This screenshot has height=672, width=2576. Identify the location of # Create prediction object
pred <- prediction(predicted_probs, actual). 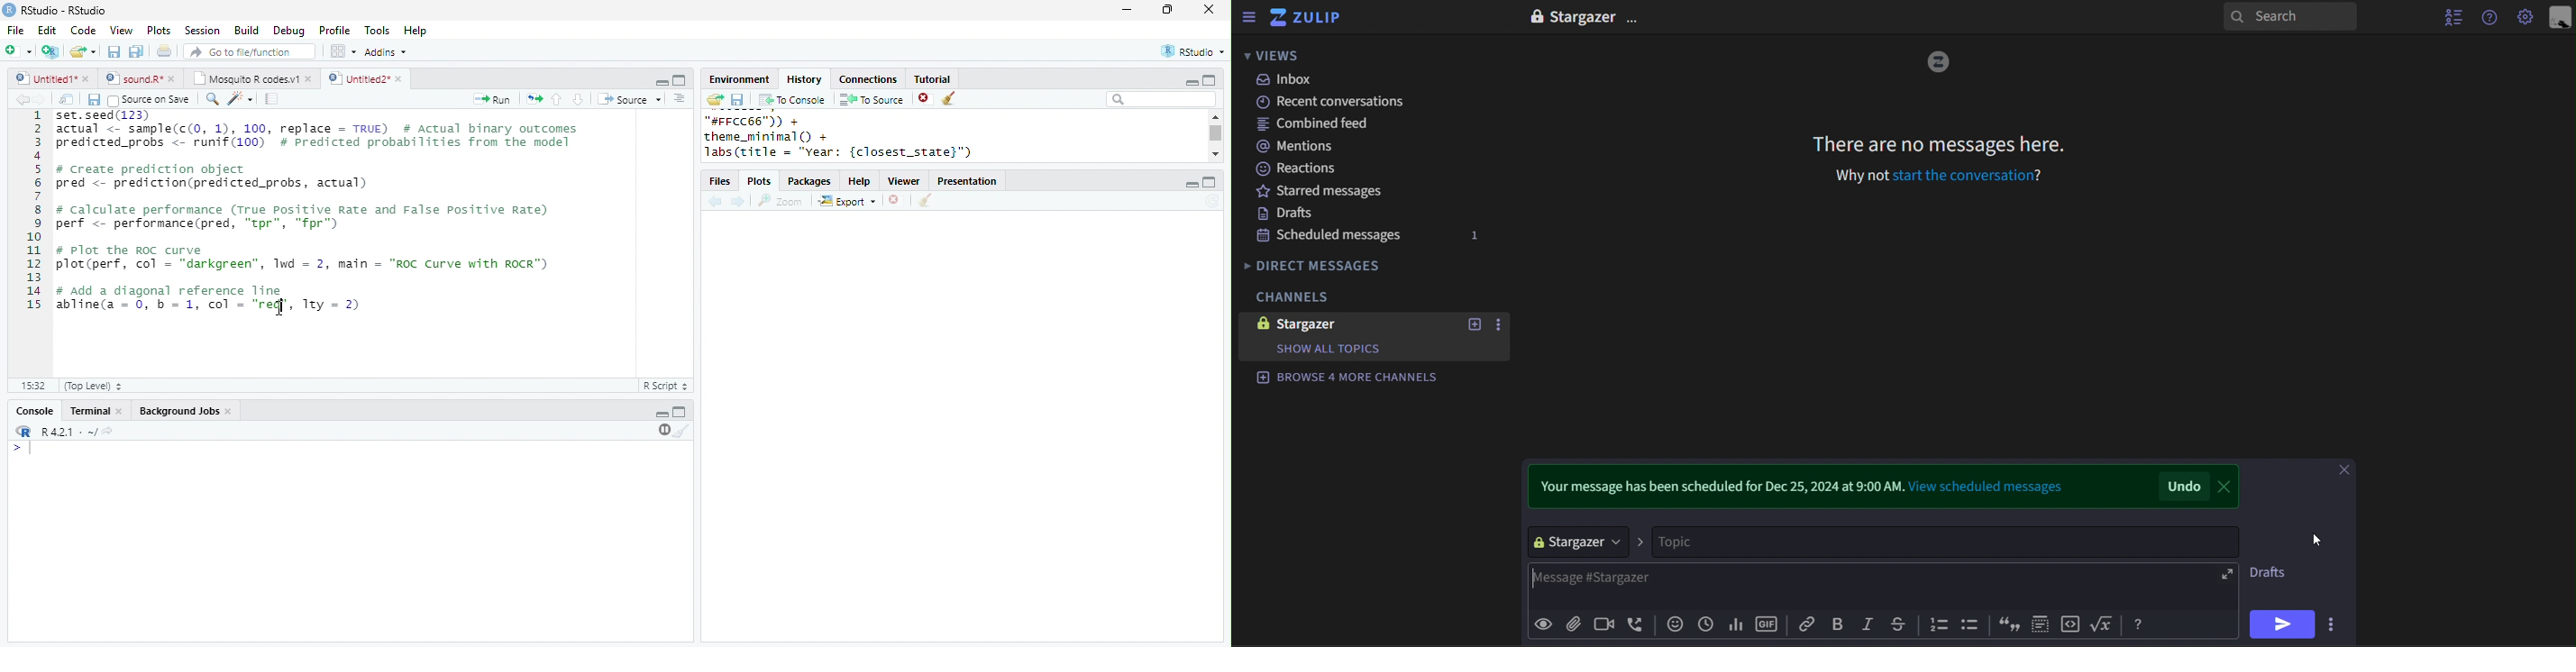
(213, 177).